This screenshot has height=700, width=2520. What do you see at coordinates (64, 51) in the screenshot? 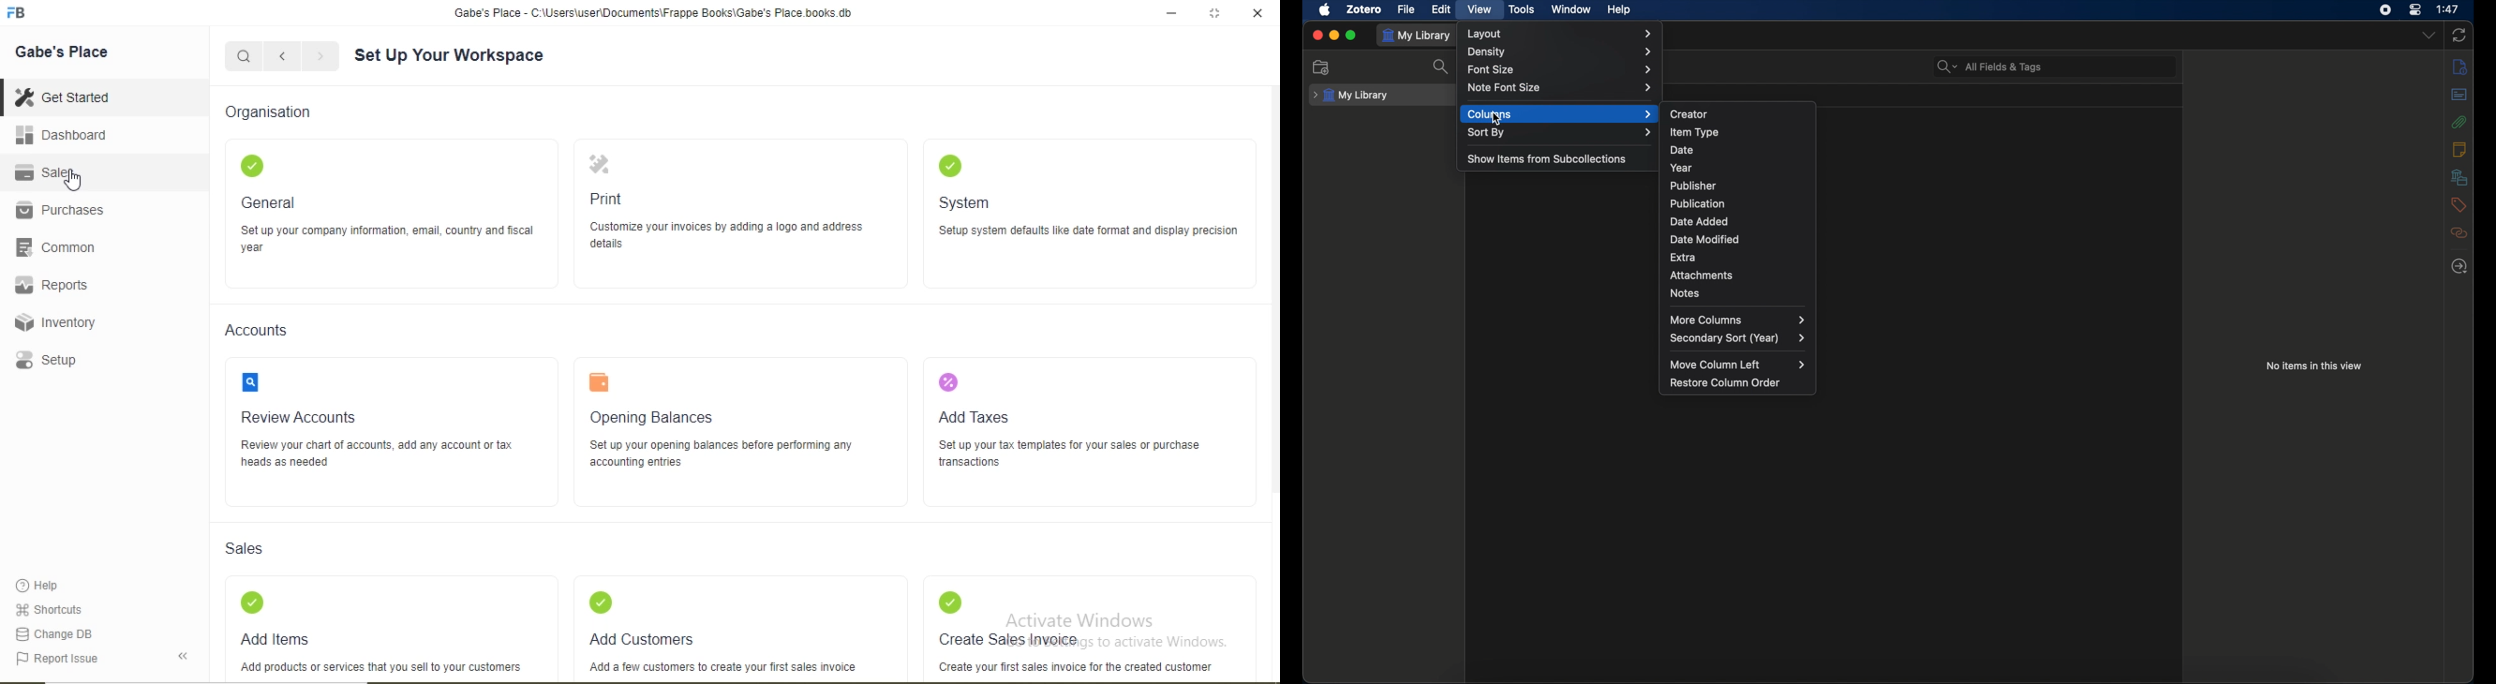
I see `Gabe's Place` at bounding box center [64, 51].